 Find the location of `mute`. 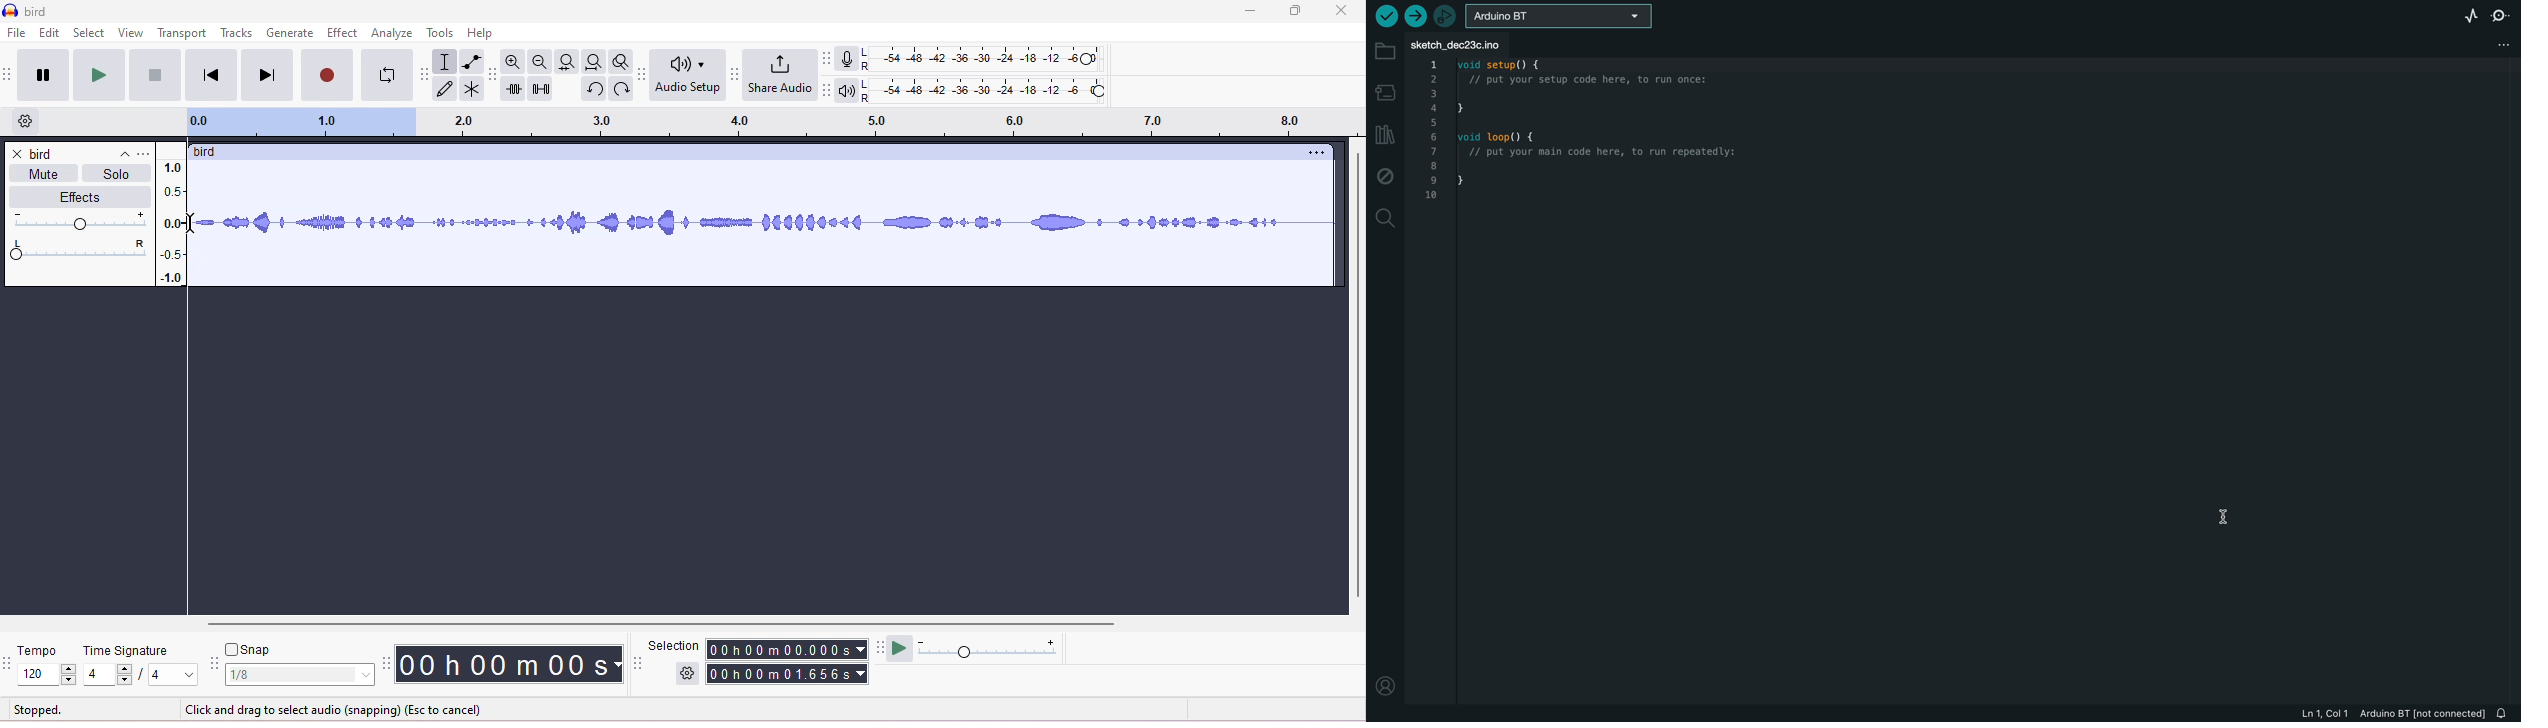

mute is located at coordinates (42, 174).